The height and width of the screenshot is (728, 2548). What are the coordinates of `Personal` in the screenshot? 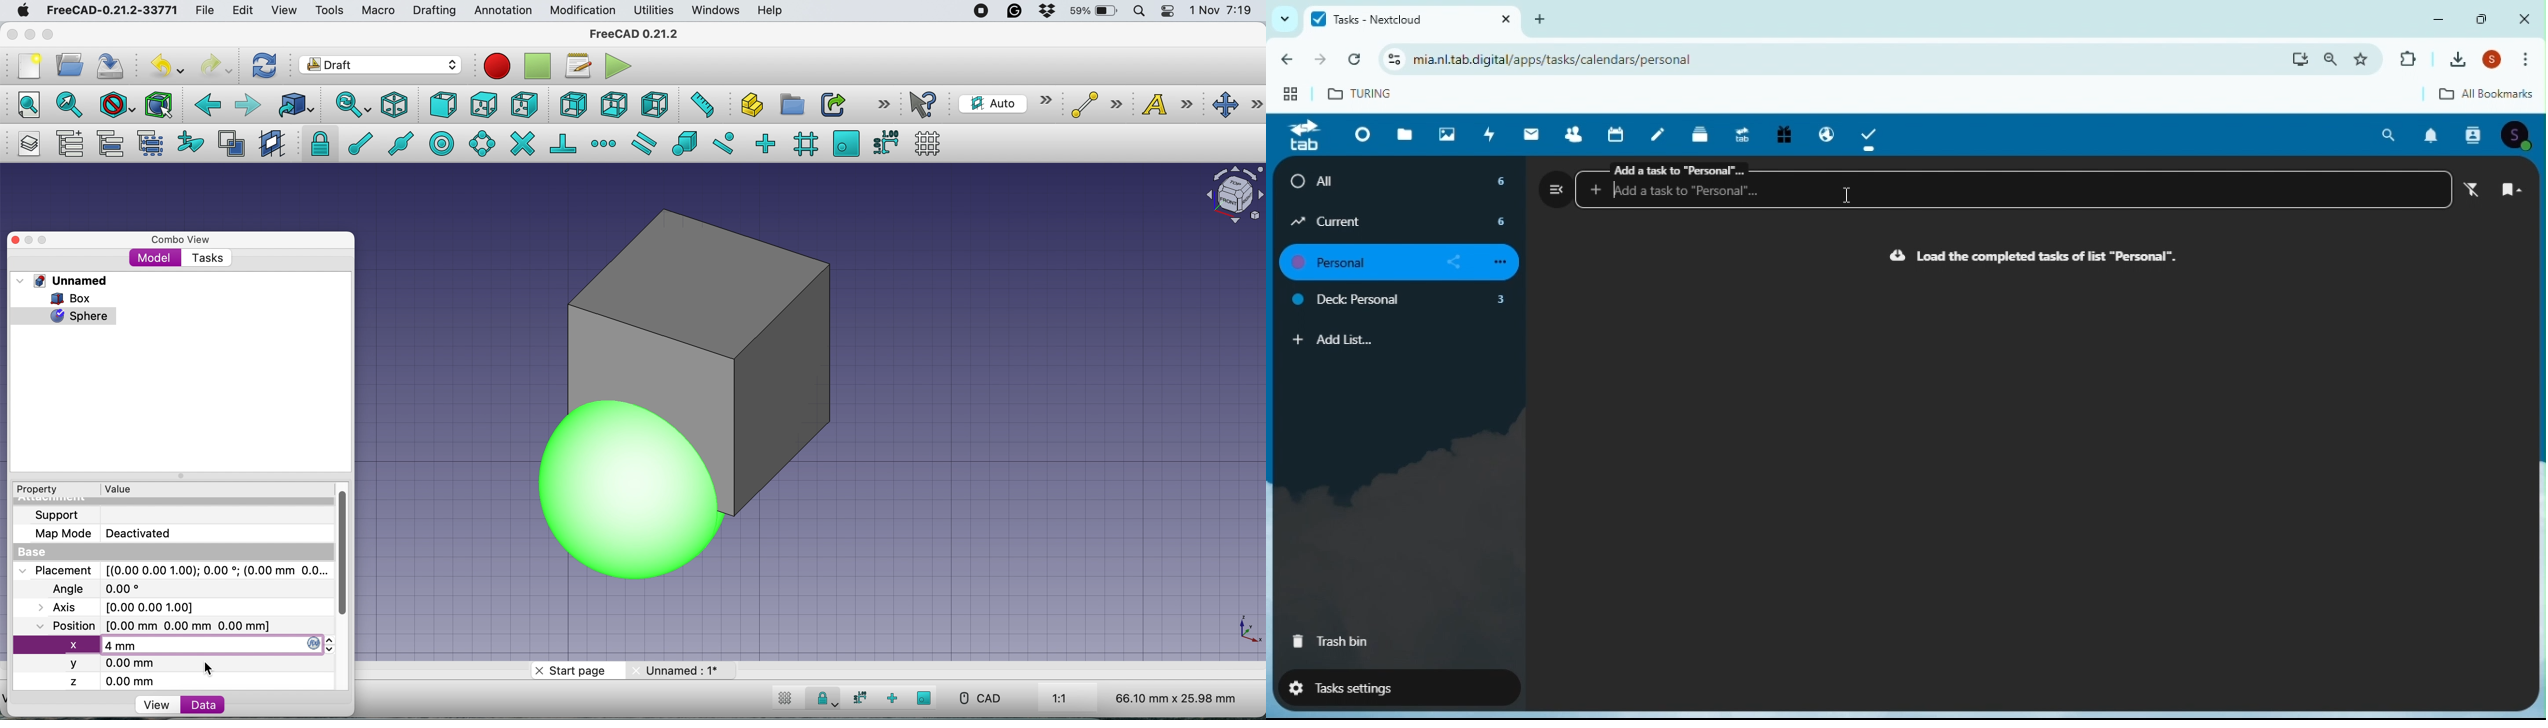 It's located at (1405, 263).